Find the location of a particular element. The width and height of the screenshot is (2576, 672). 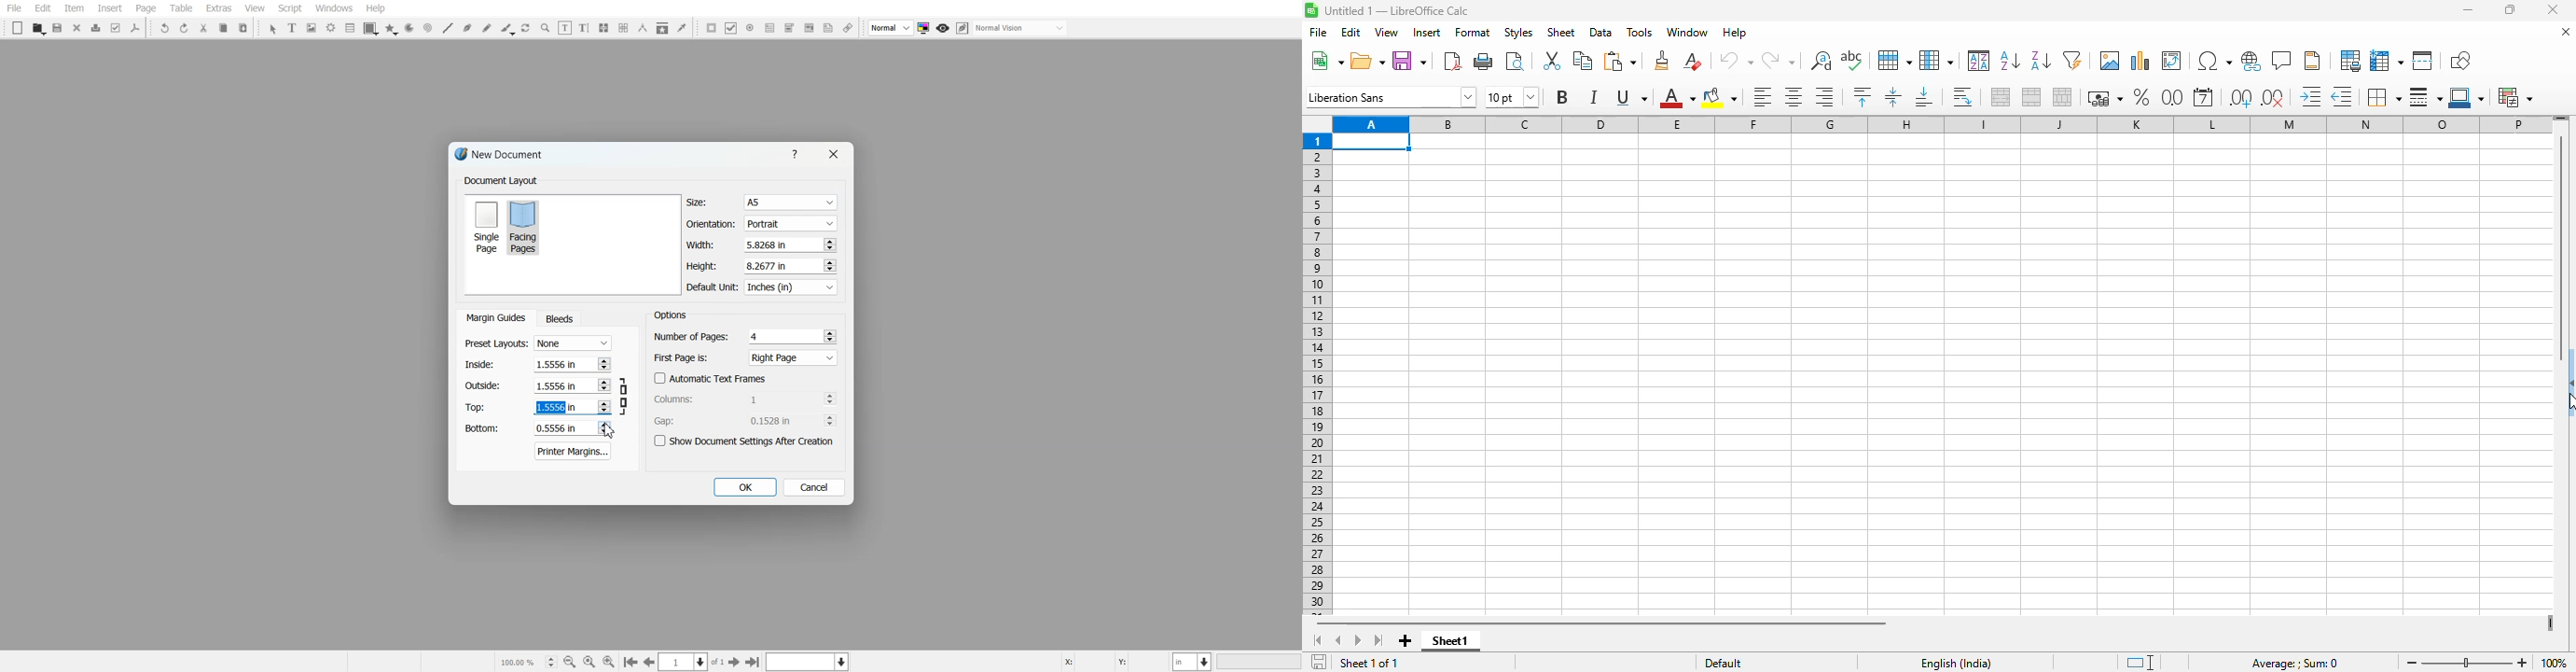

Increase and decrease No.  is located at coordinates (604, 386).